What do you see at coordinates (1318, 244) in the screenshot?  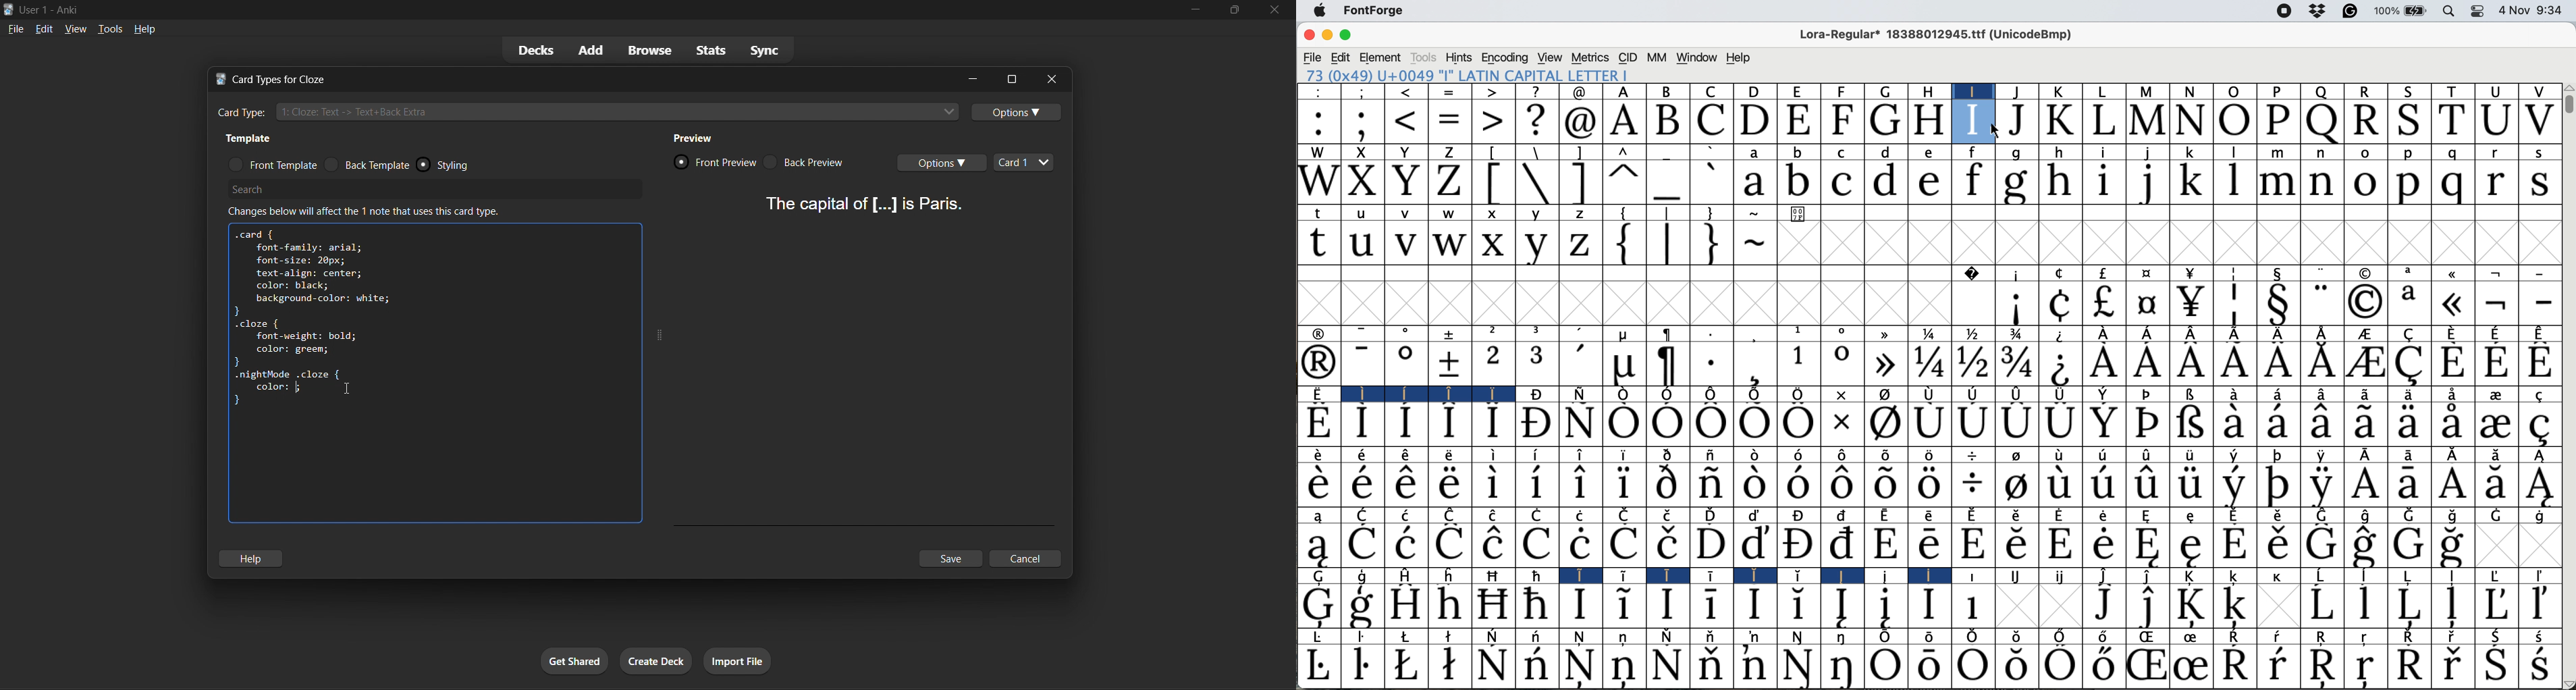 I see `t` at bounding box center [1318, 244].